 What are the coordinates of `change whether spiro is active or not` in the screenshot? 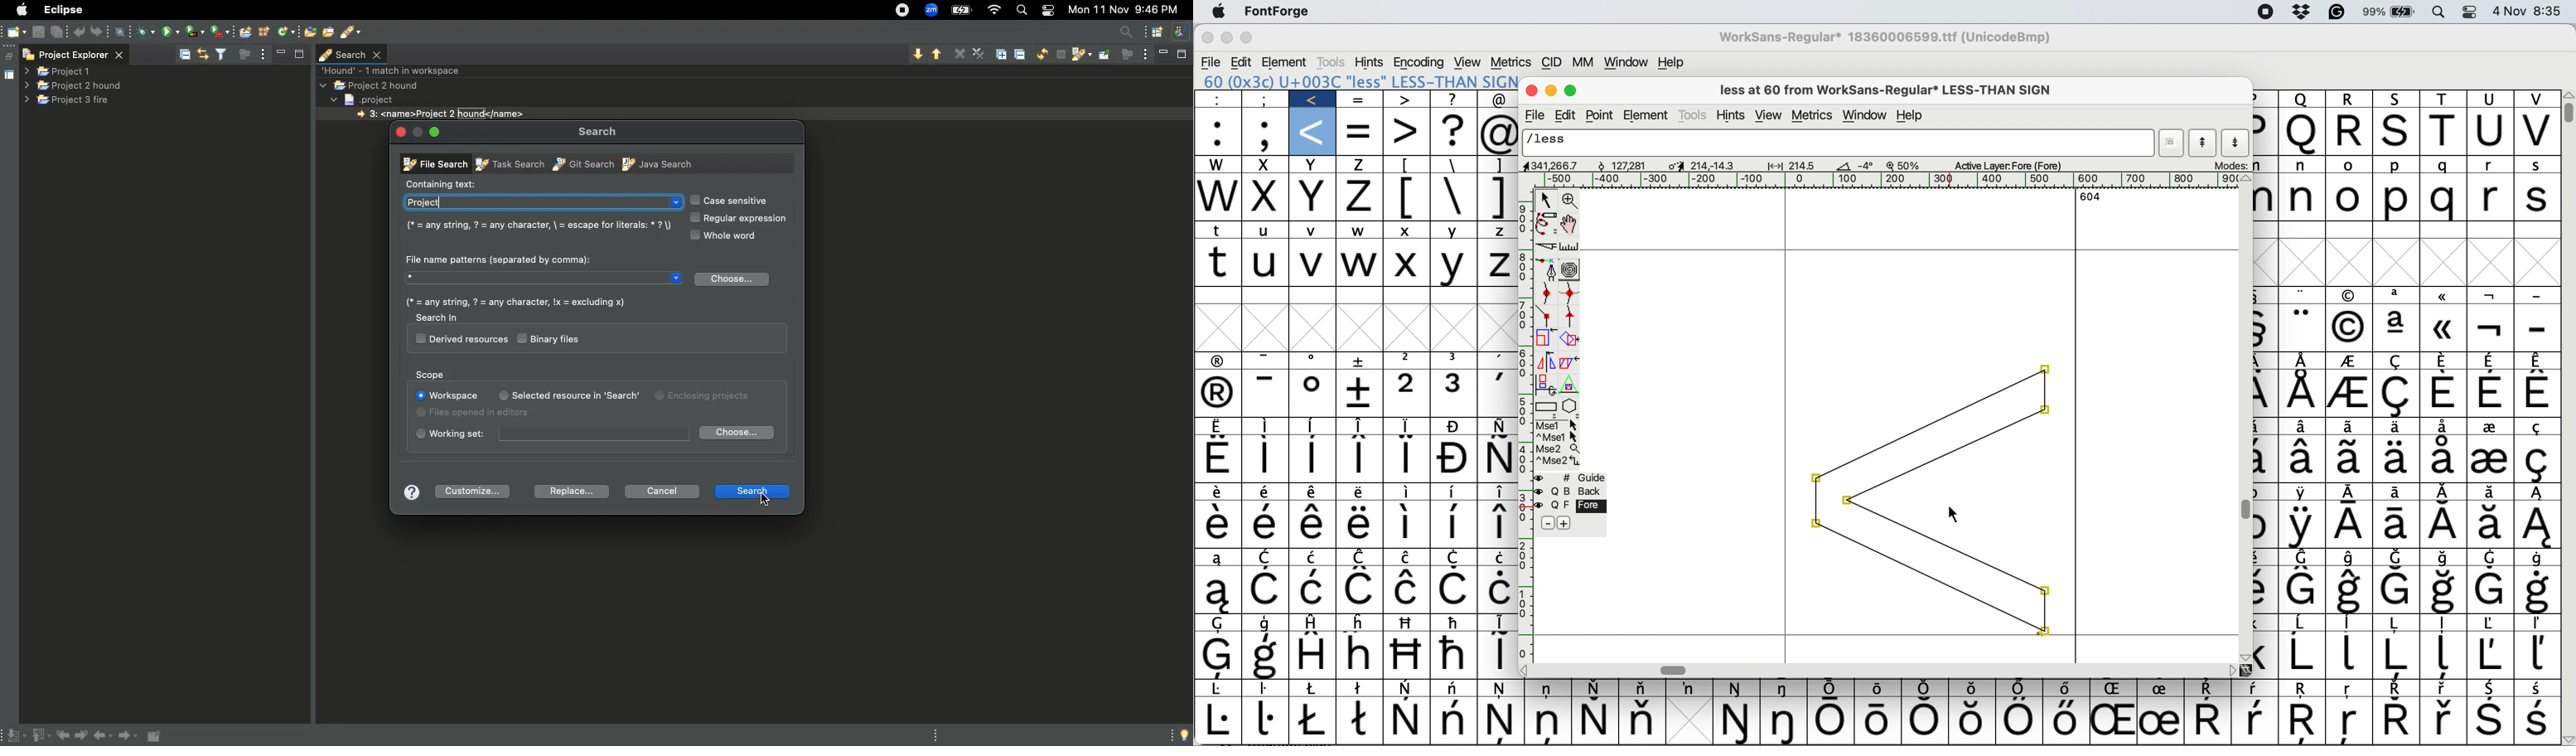 It's located at (1570, 270).